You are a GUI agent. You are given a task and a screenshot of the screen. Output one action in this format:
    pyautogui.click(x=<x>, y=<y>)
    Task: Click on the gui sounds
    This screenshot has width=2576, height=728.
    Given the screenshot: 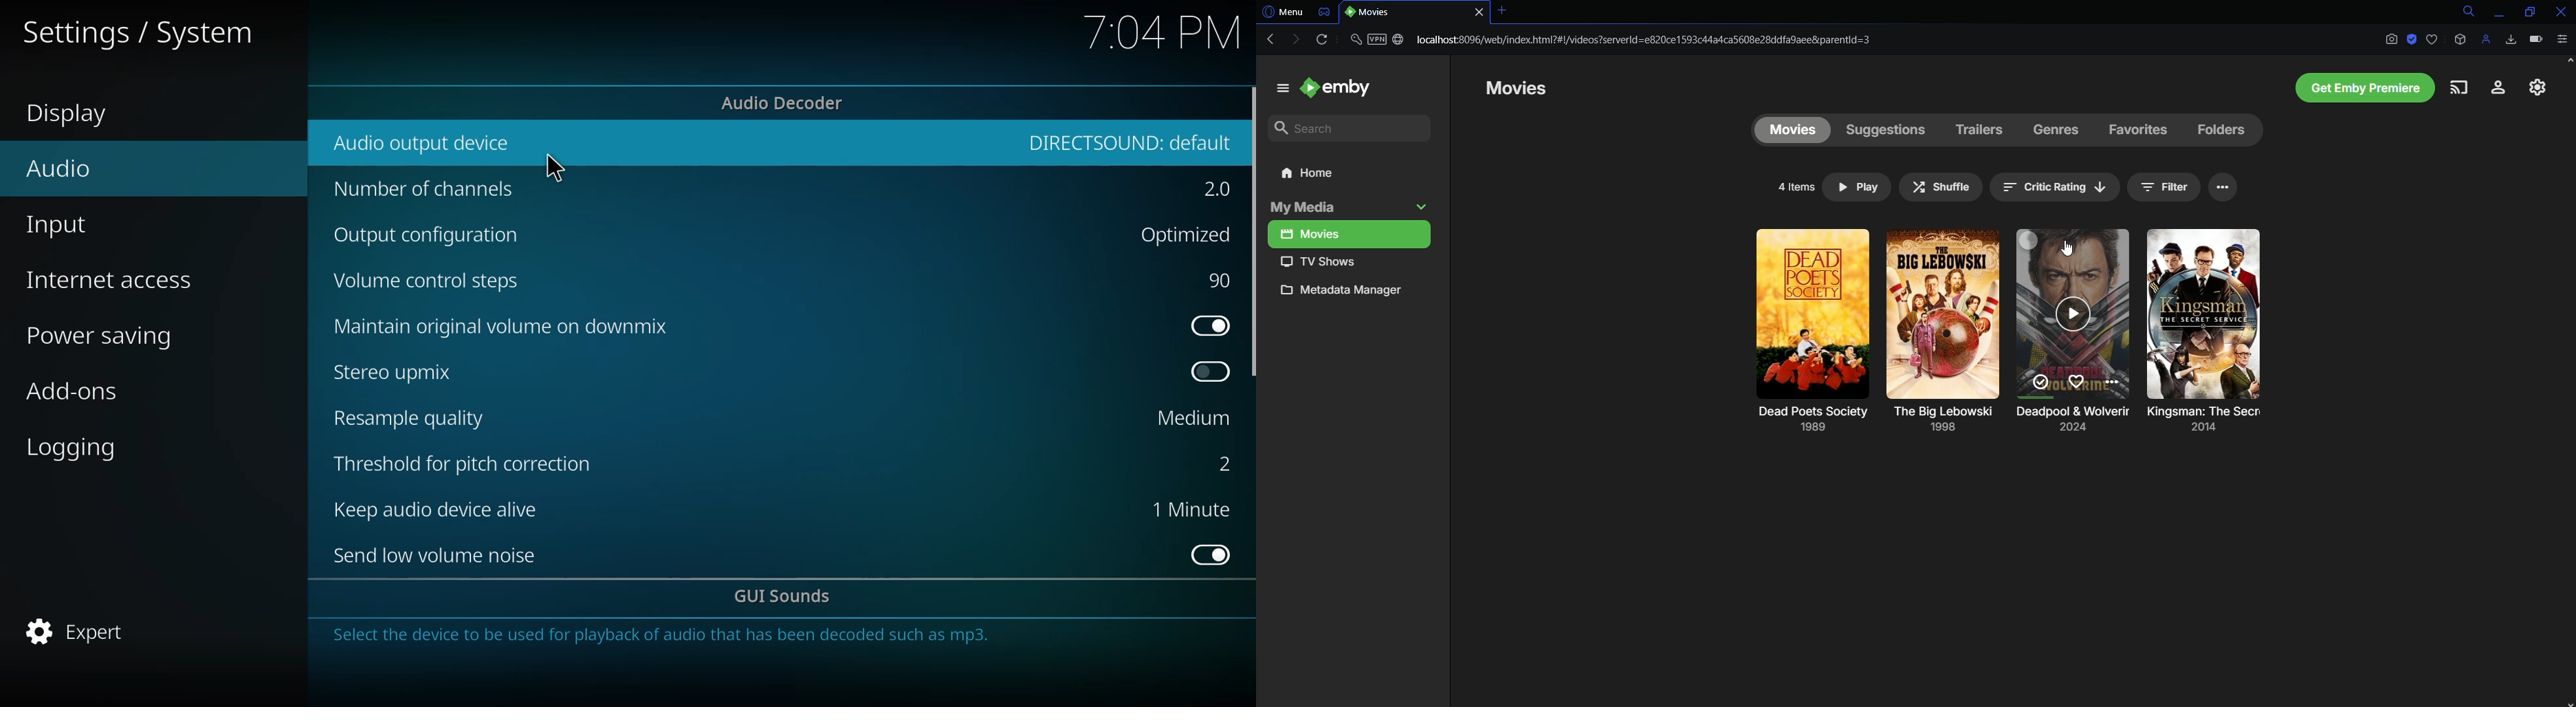 What is the action you would take?
    pyautogui.click(x=785, y=597)
    